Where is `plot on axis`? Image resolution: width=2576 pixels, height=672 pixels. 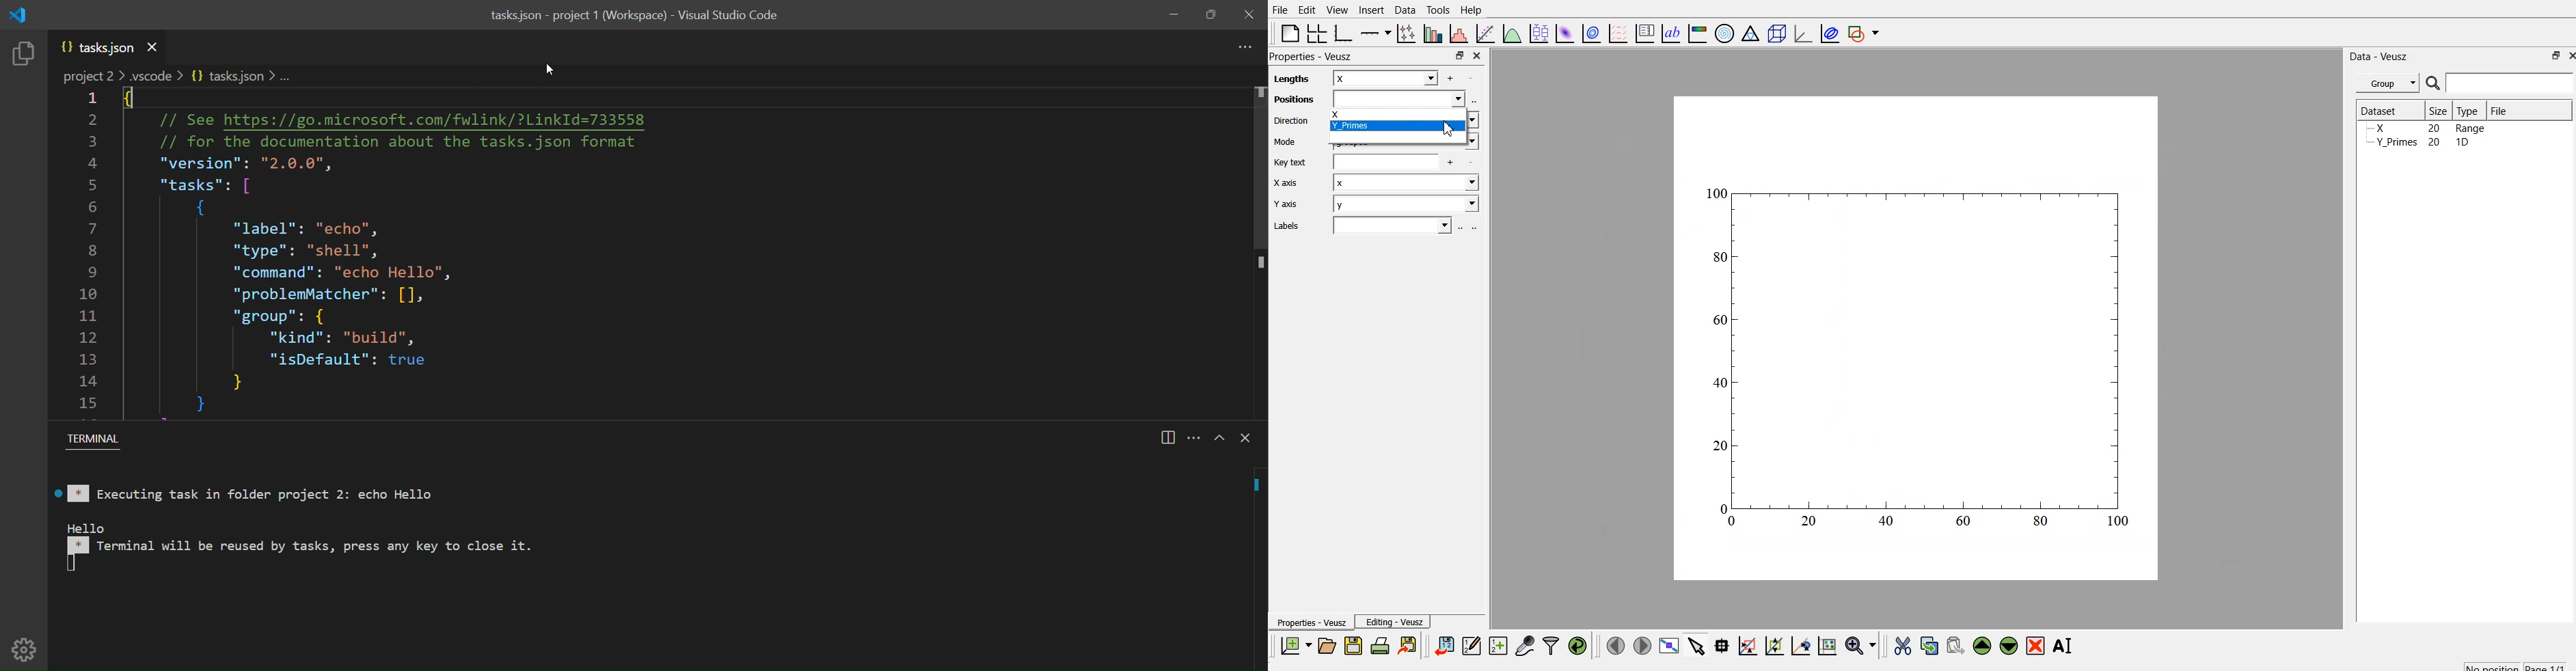 plot on axis is located at coordinates (1374, 31).